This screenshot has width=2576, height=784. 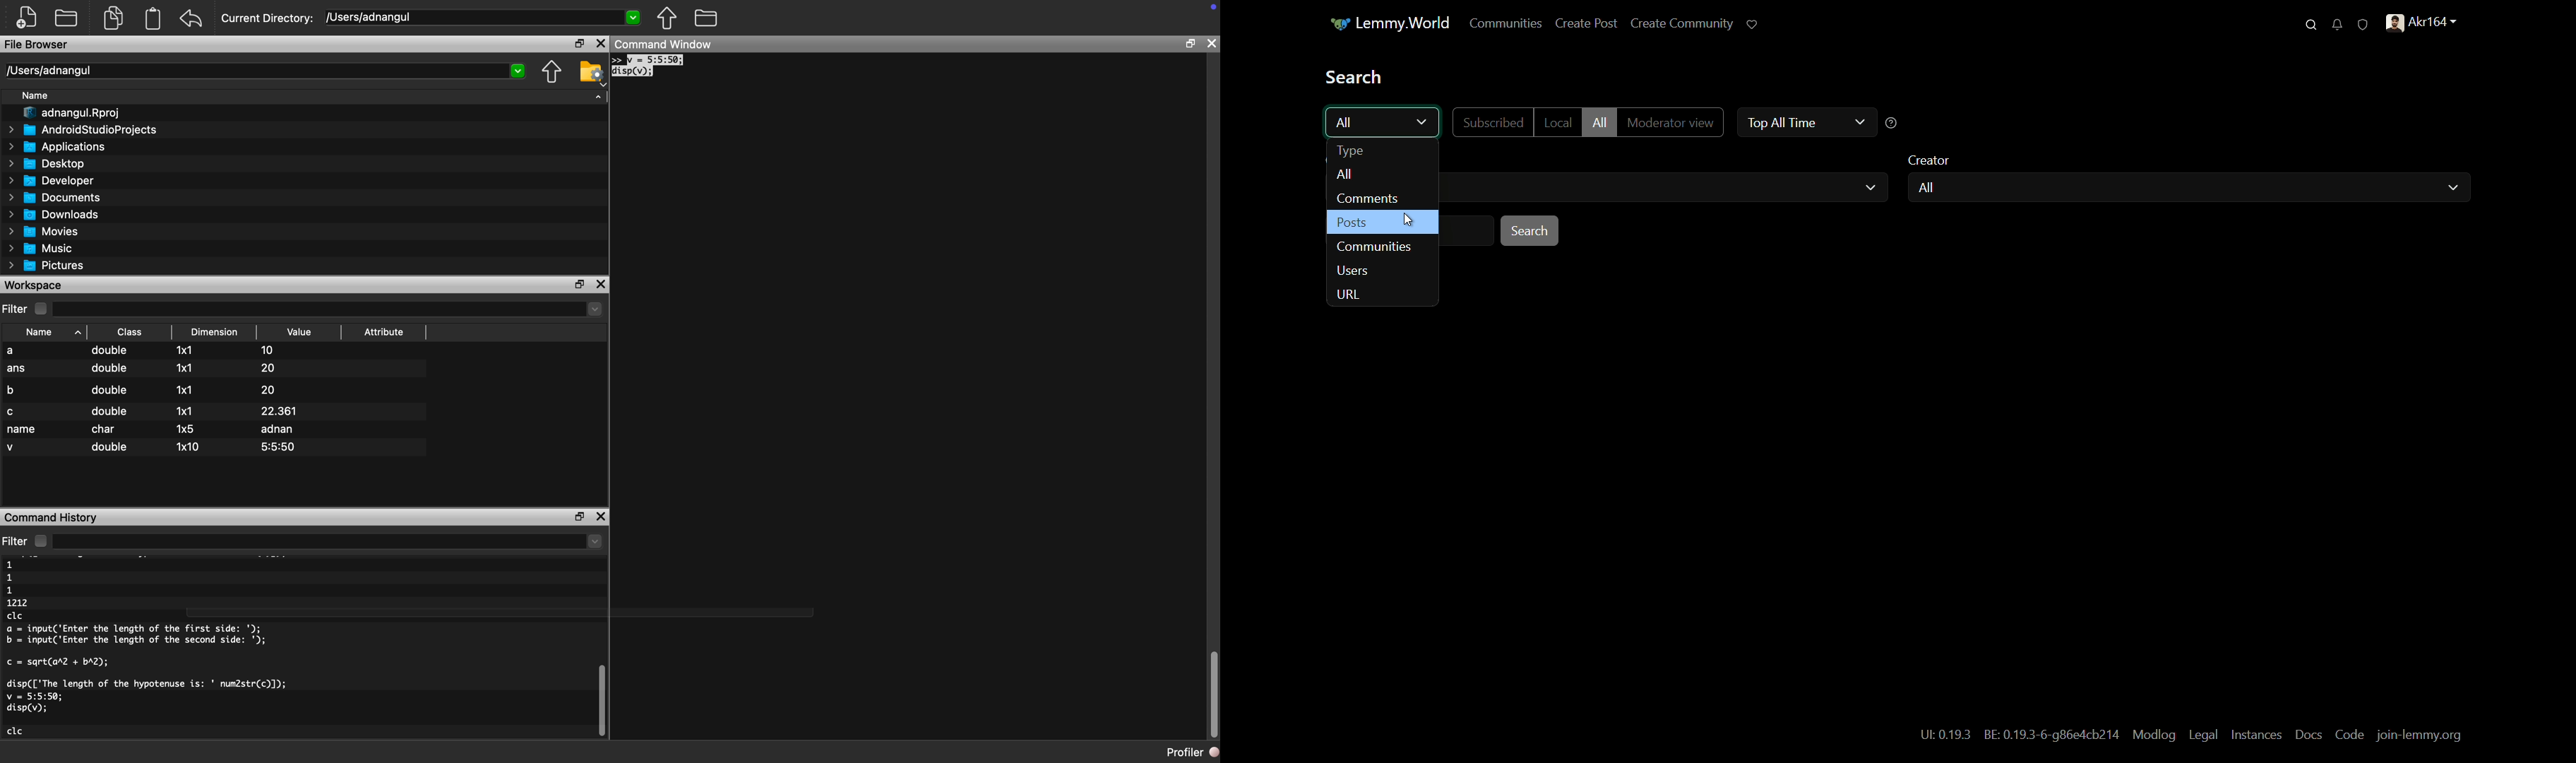 What do you see at coordinates (153, 18) in the screenshot?
I see `Clipboard` at bounding box center [153, 18].